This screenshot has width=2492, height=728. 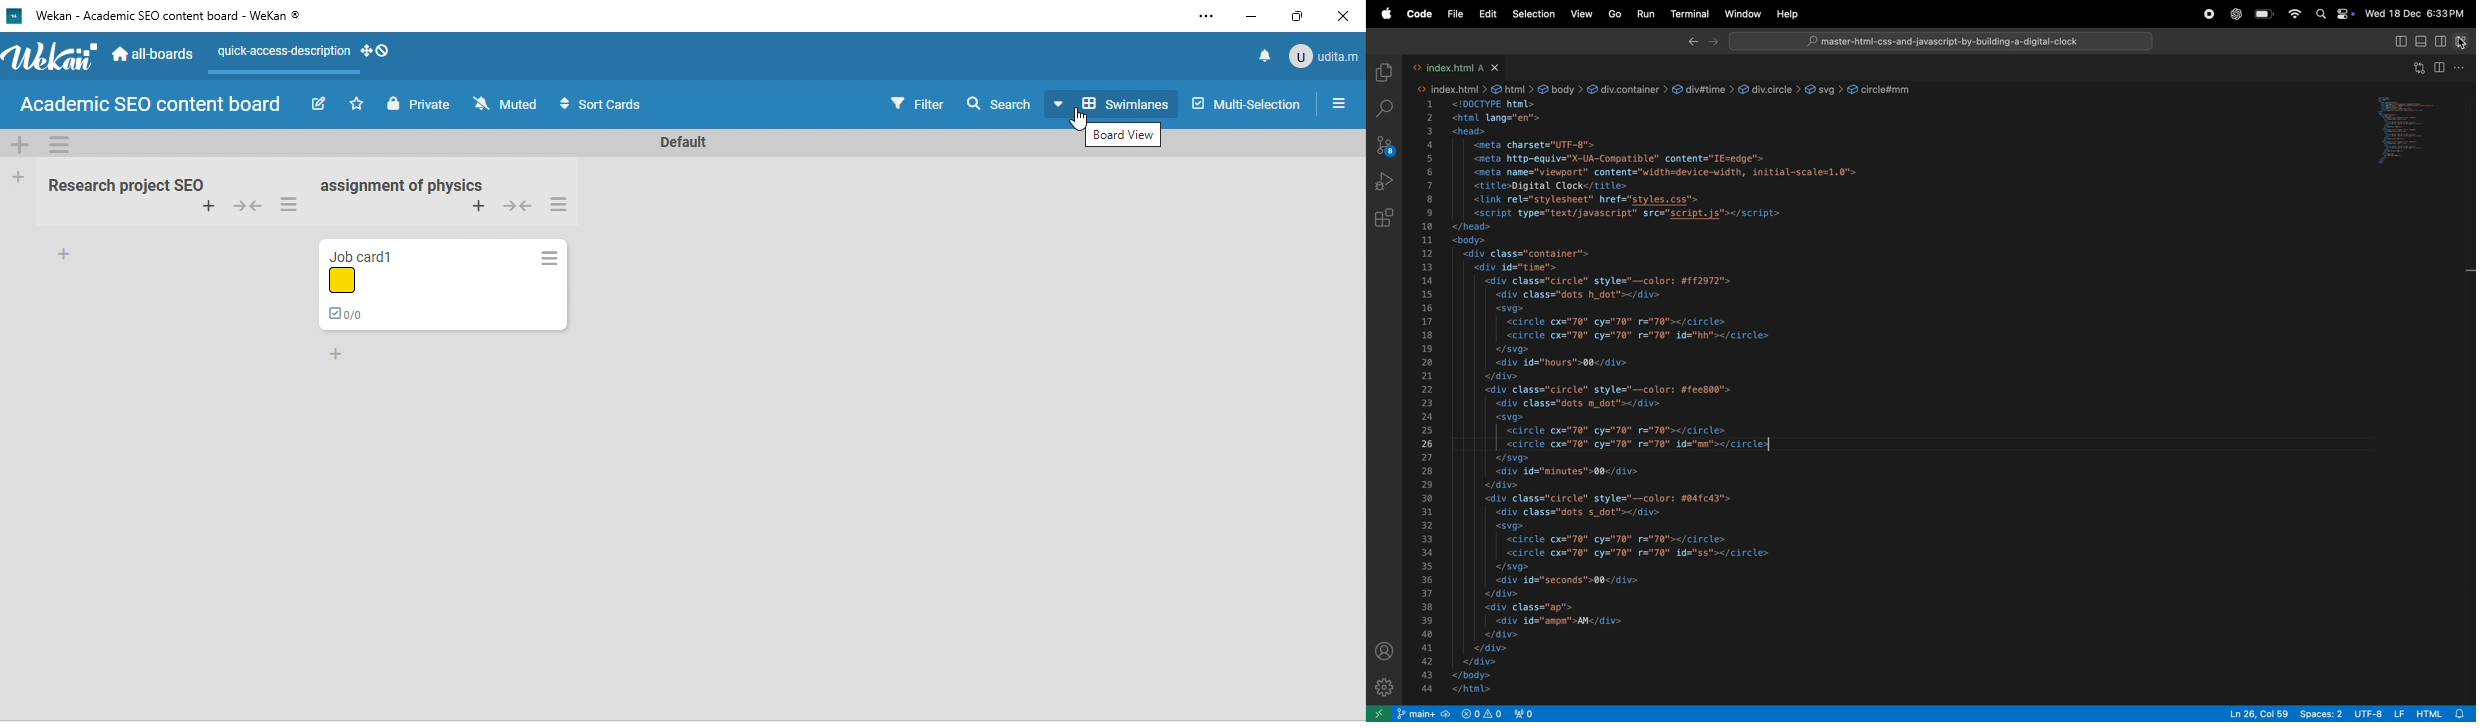 What do you see at coordinates (1483, 714) in the screenshot?
I see `view port` at bounding box center [1483, 714].